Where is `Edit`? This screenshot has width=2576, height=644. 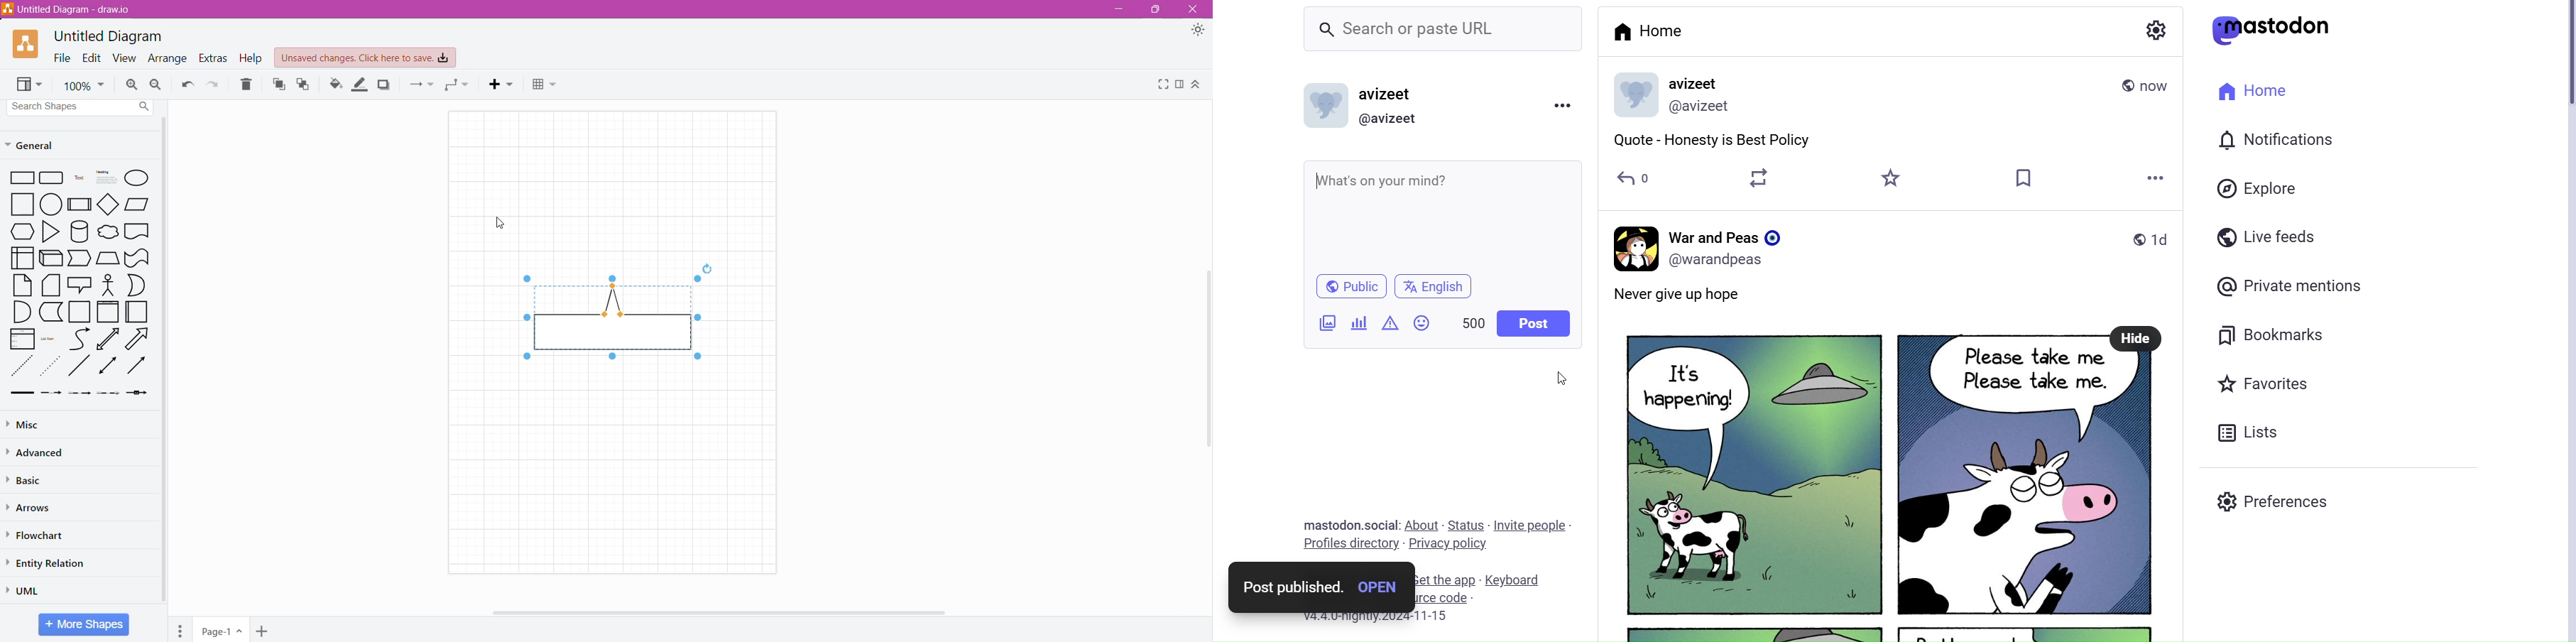
Edit is located at coordinates (92, 58).